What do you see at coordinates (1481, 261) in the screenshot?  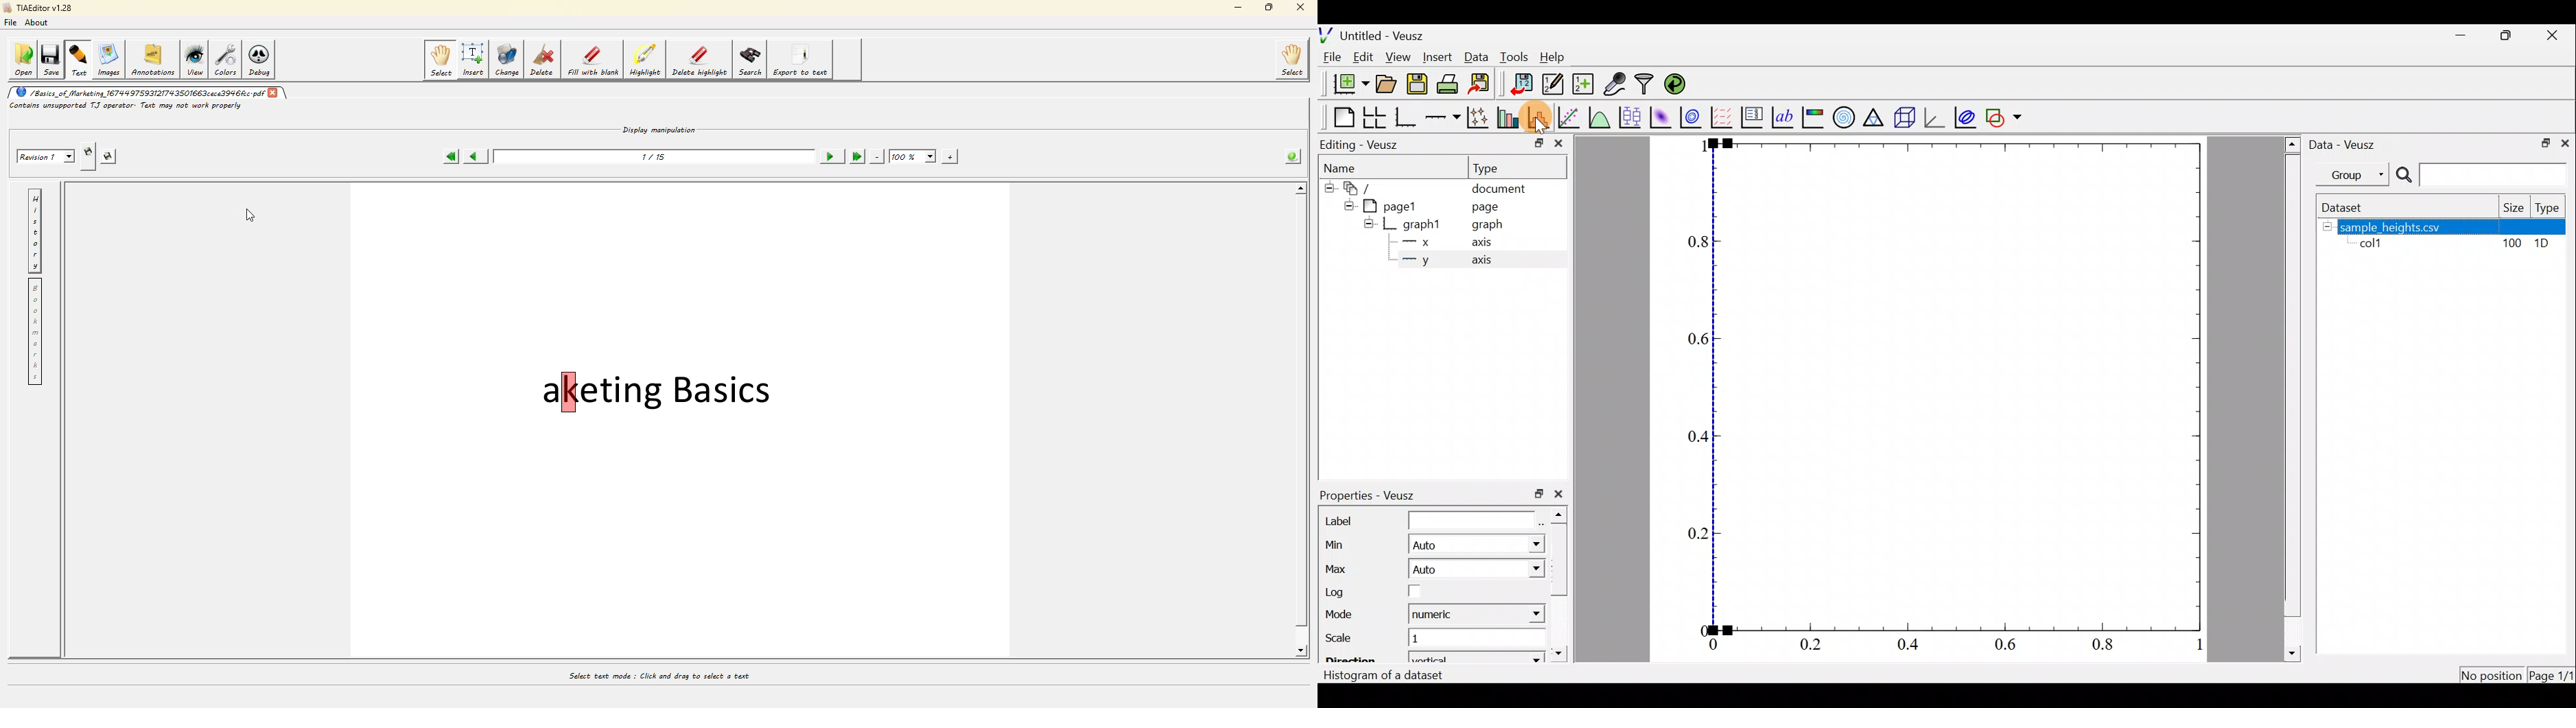 I see `axis,` at bounding box center [1481, 261].